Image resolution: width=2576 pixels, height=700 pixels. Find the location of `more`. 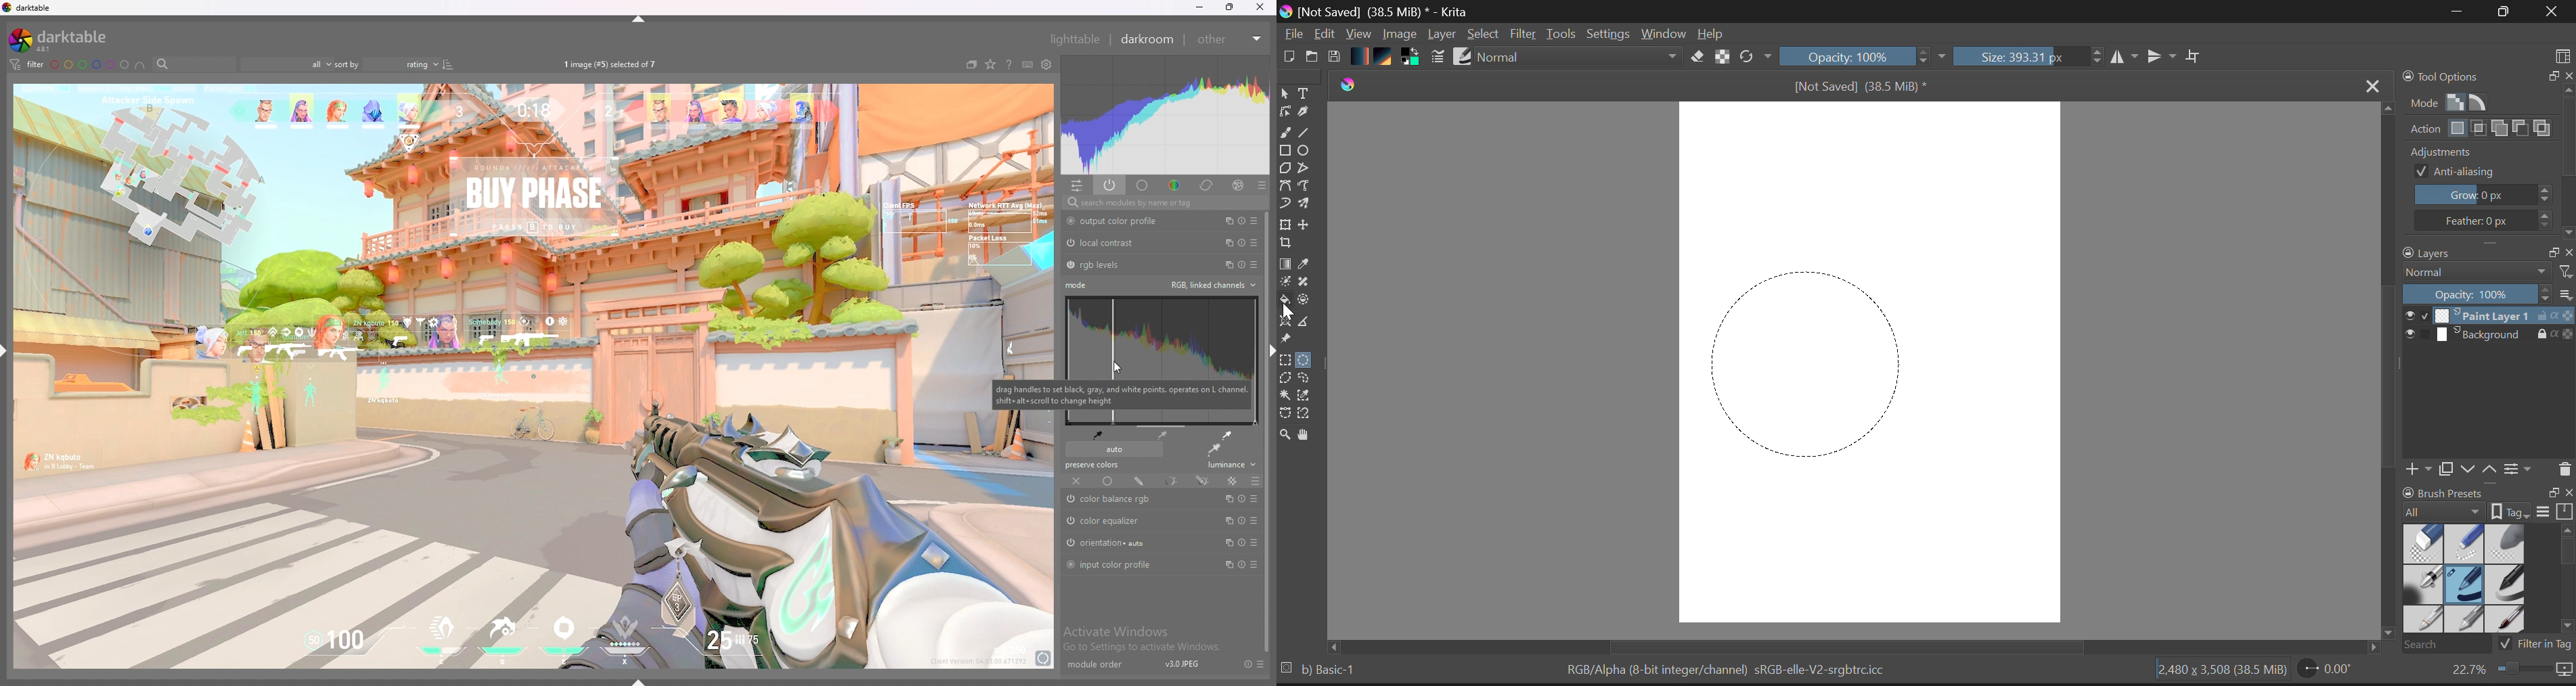

more is located at coordinates (1252, 565).